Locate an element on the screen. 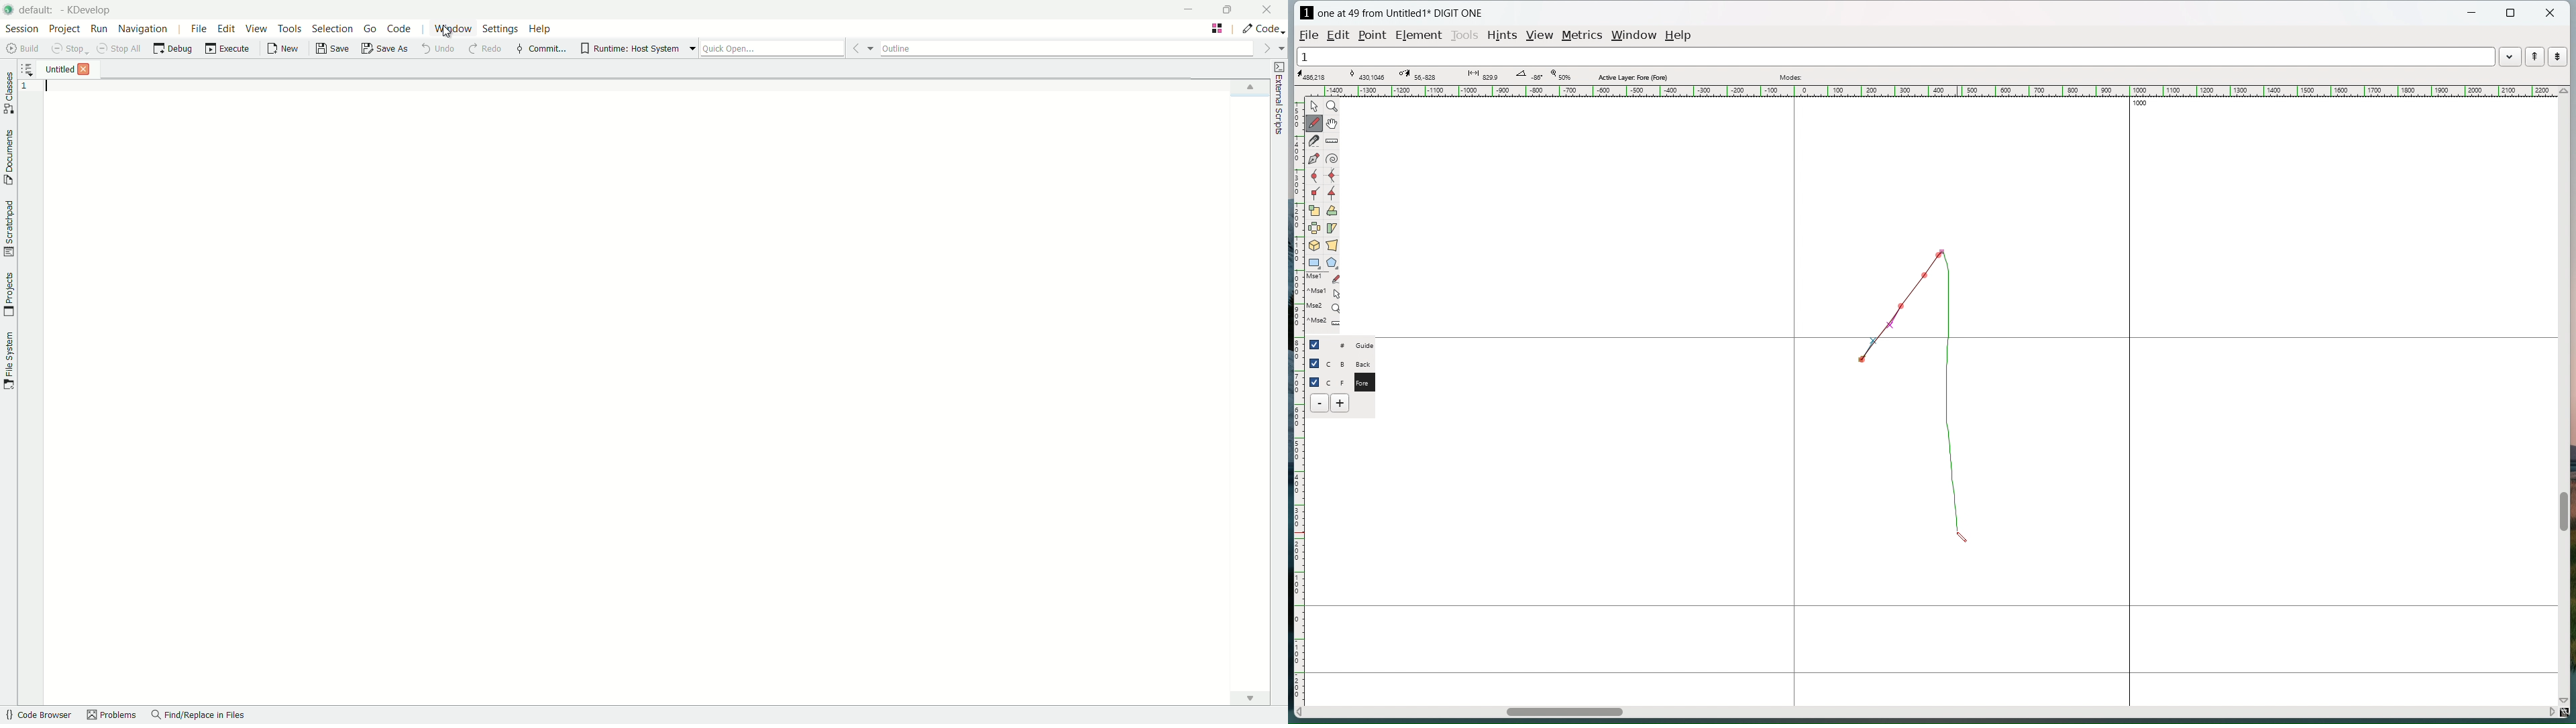 The image size is (2576, 728). app icon is located at coordinates (8, 9).